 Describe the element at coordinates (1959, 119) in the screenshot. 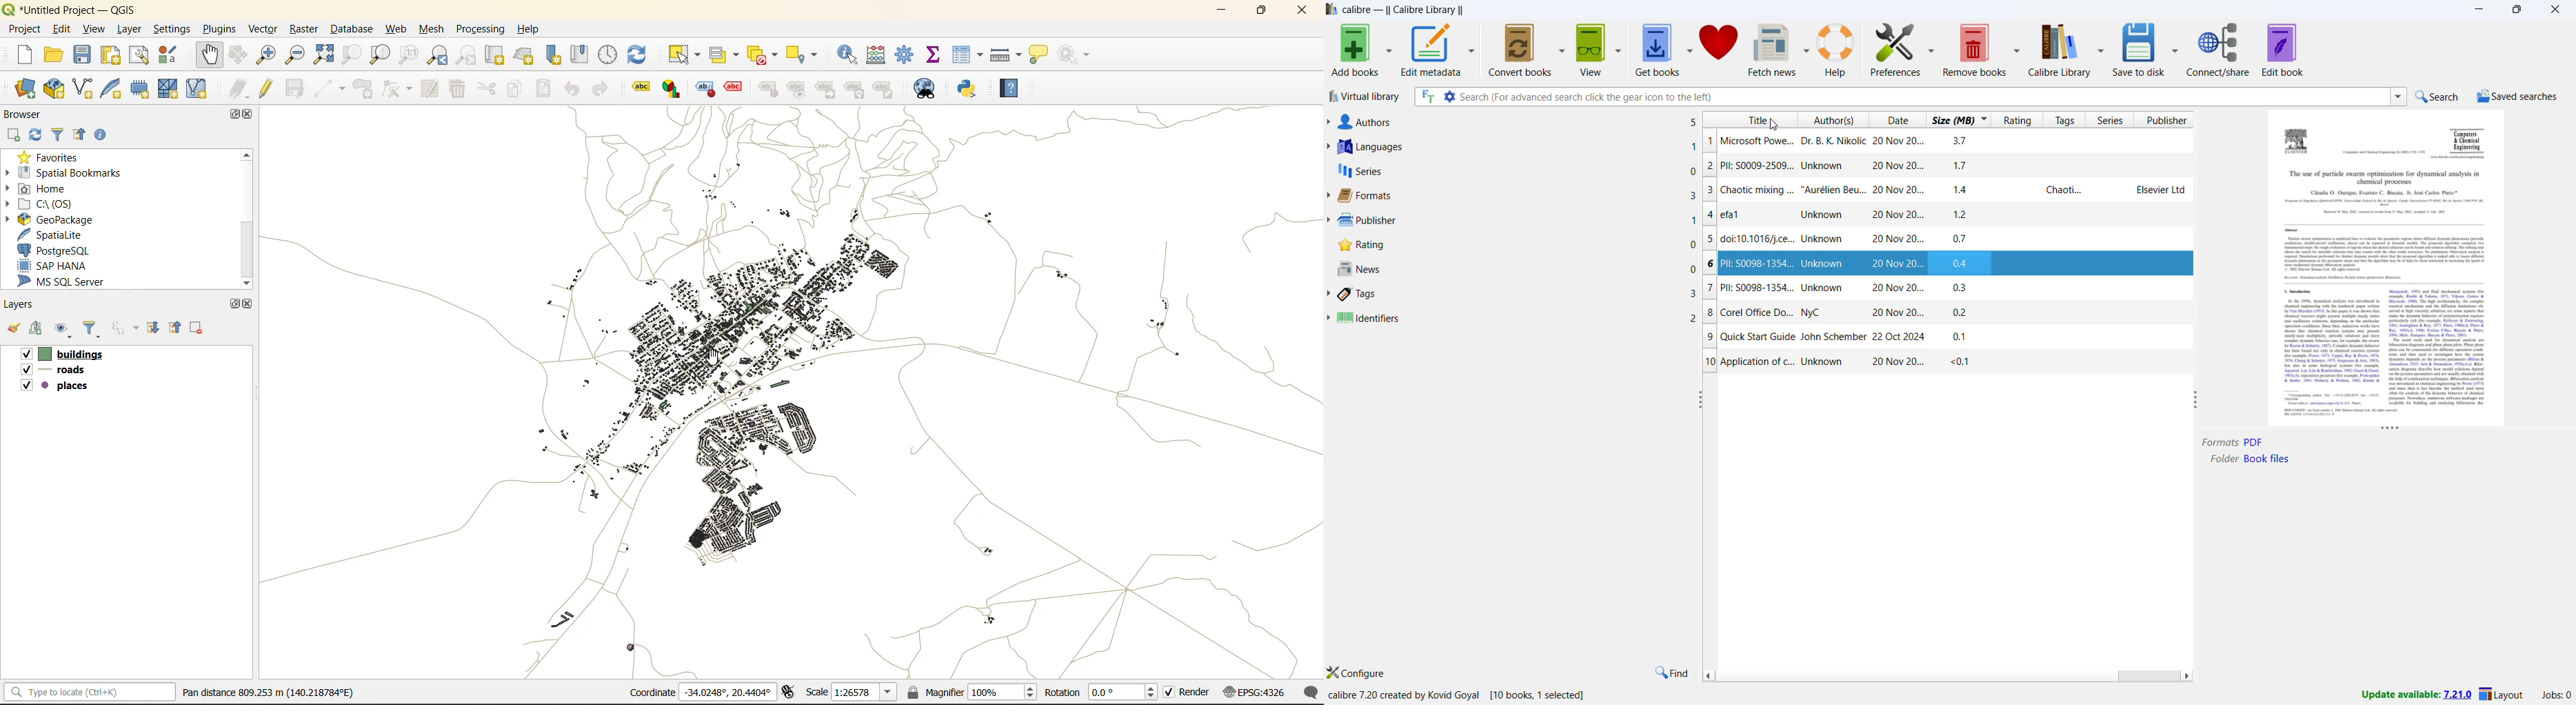

I see `sort by size` at that location.